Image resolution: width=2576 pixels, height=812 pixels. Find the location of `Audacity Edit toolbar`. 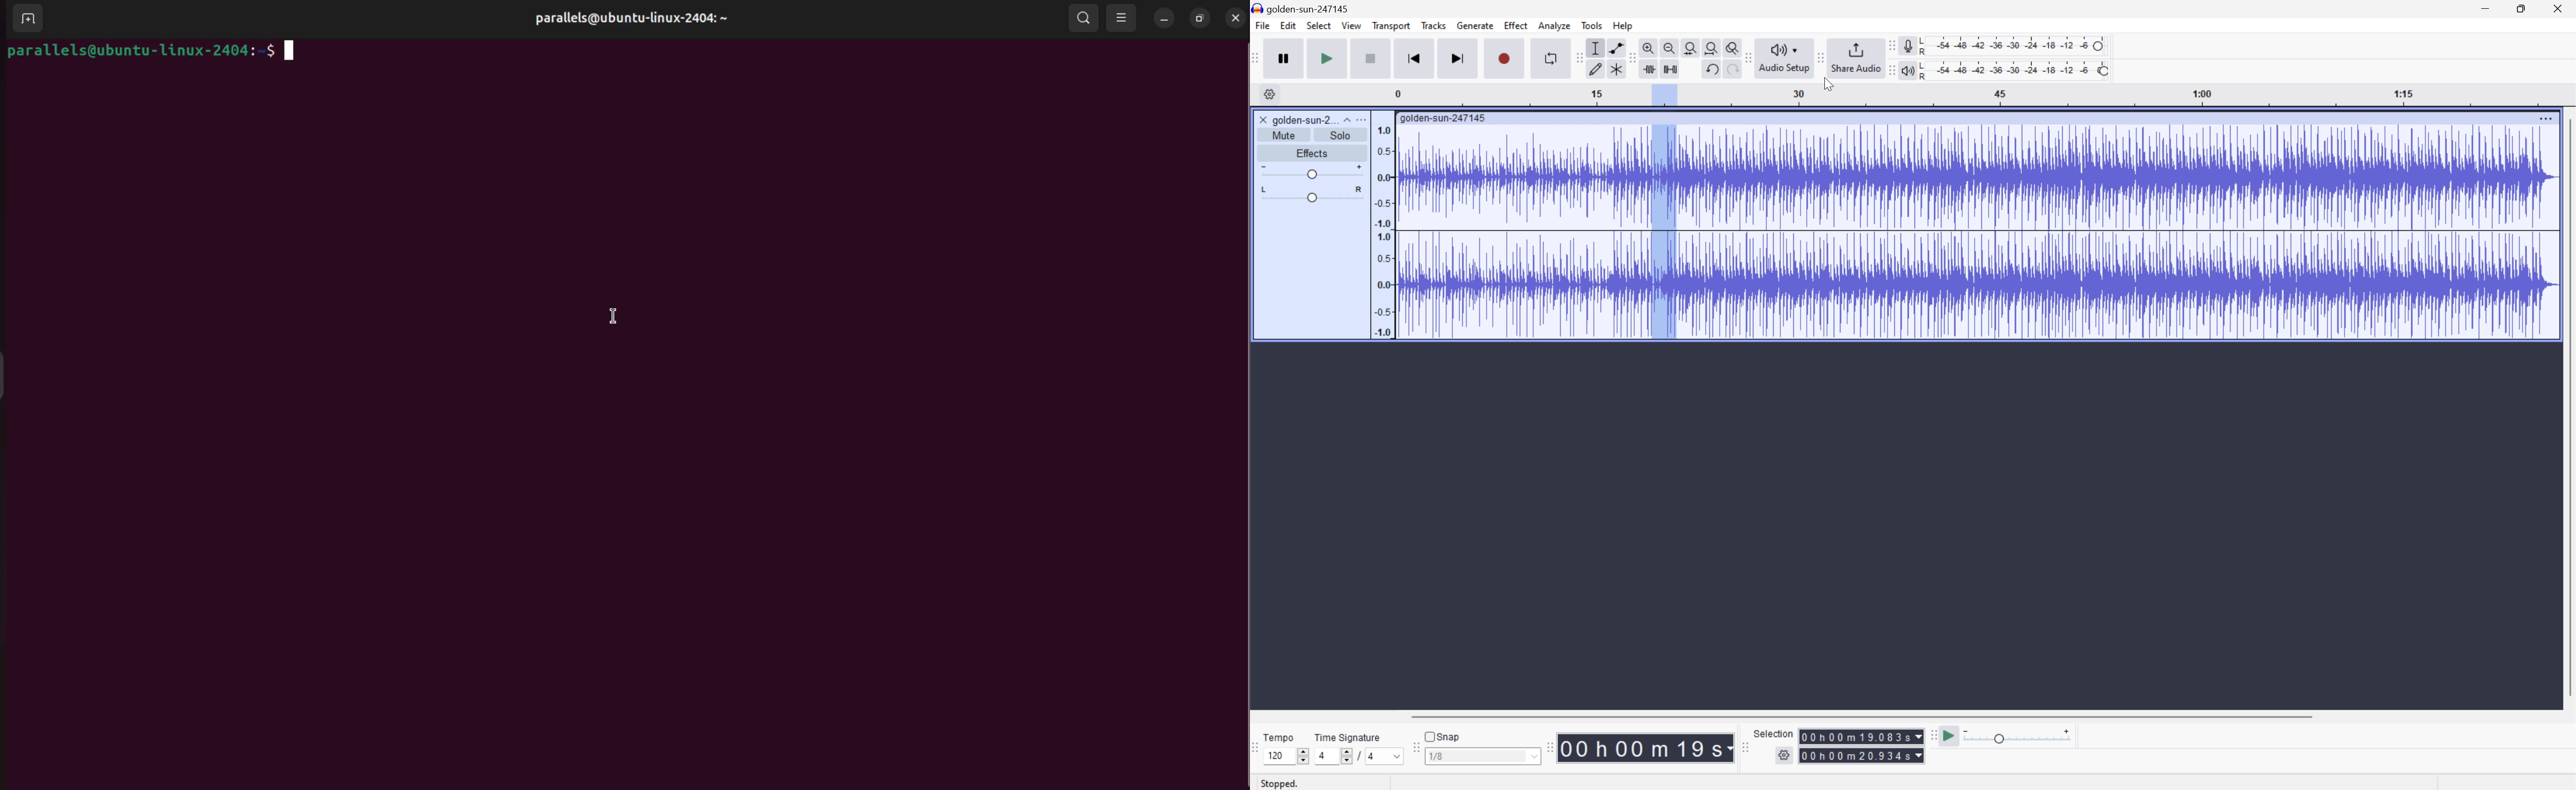

Audacity Edit toolbar is located at coordinates (1576, 58).